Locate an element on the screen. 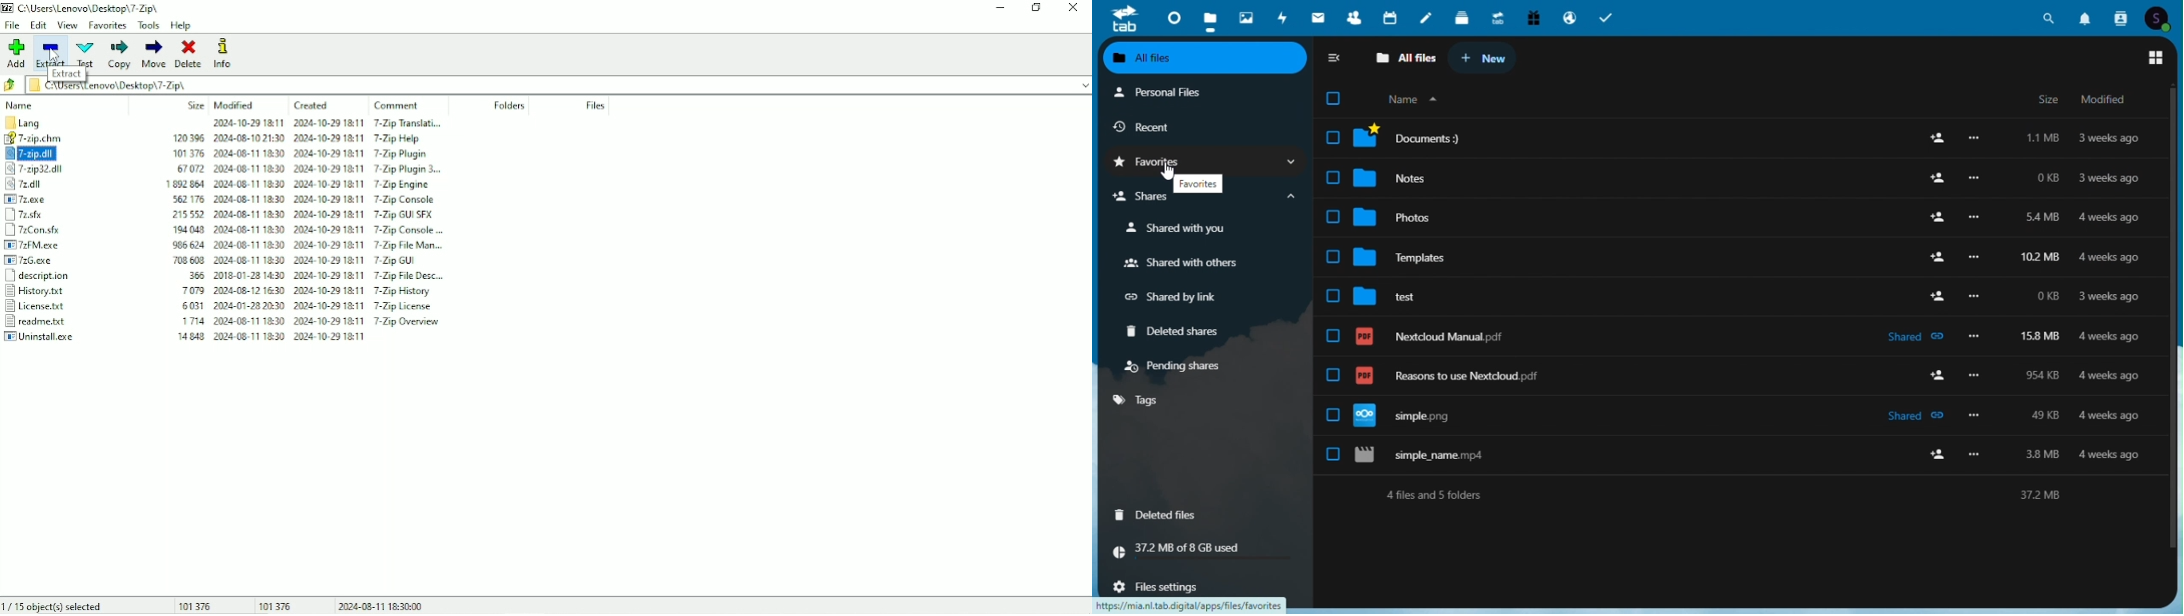 The width and height of the screenshot is (2184, 616). Cursor is located at coordinates (54, 54).